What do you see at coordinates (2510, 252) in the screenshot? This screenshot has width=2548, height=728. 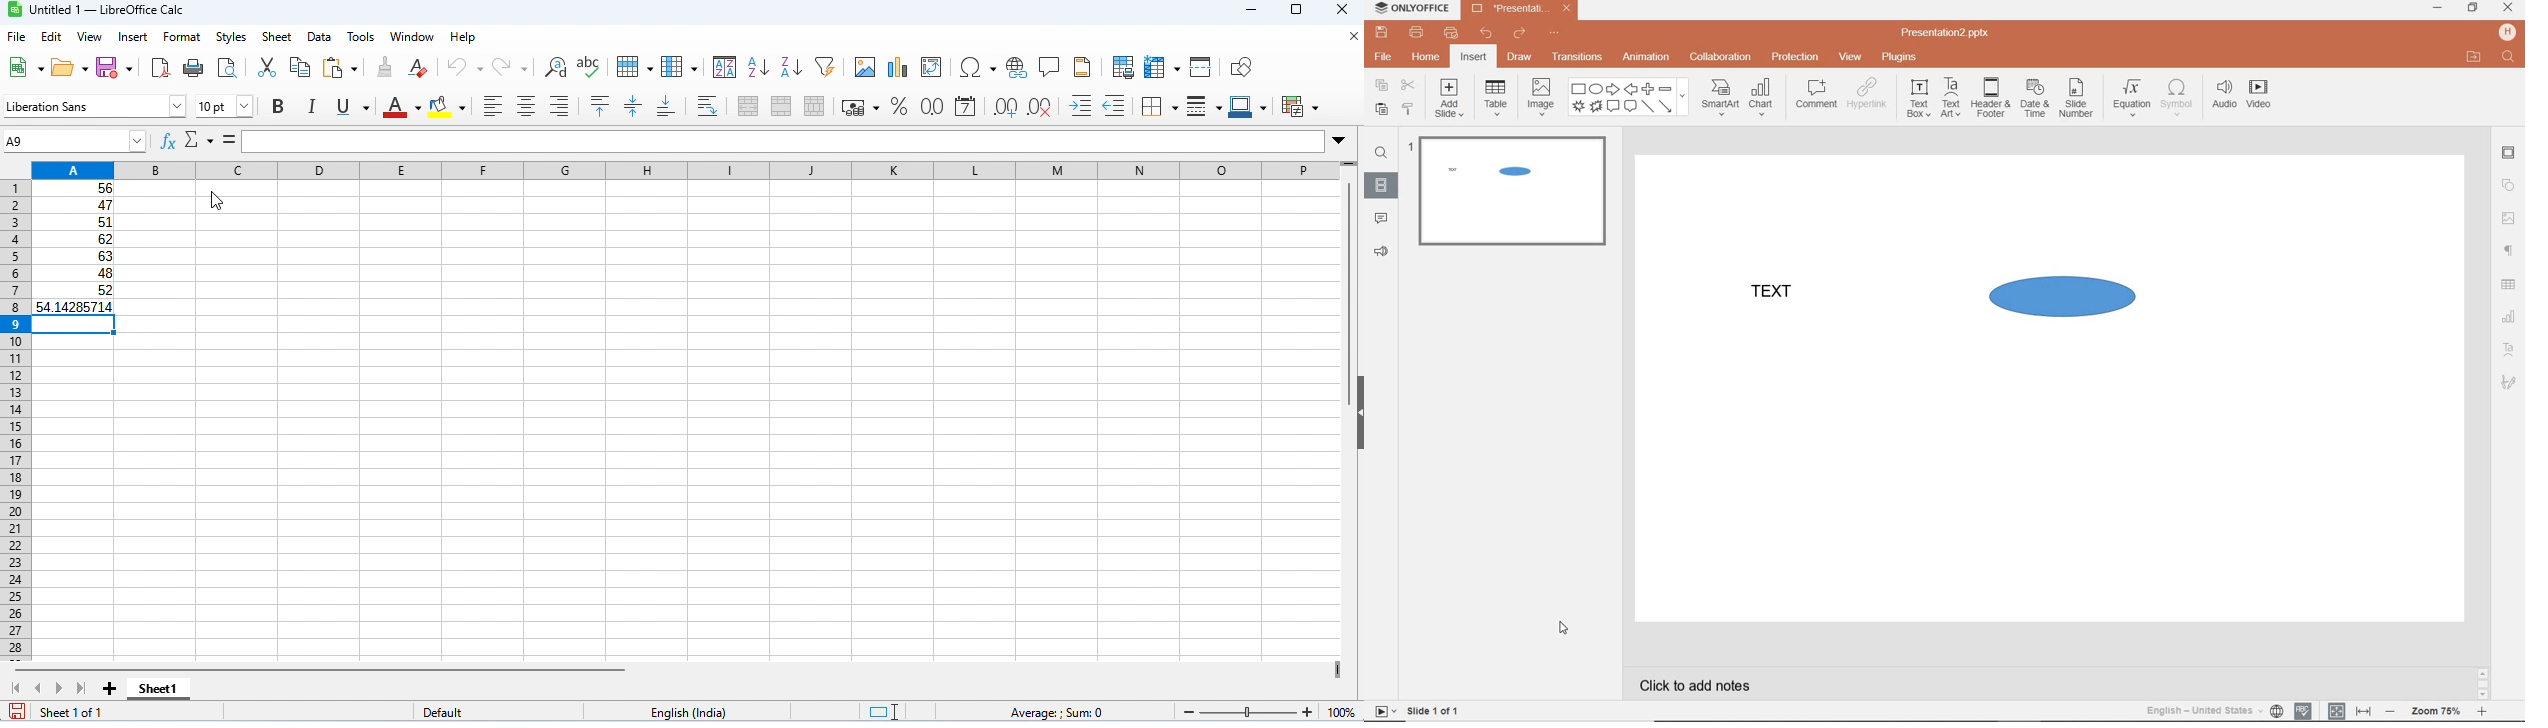 I see `PARAGRAPH SETTINGS` at bounding box center [2510, 252].